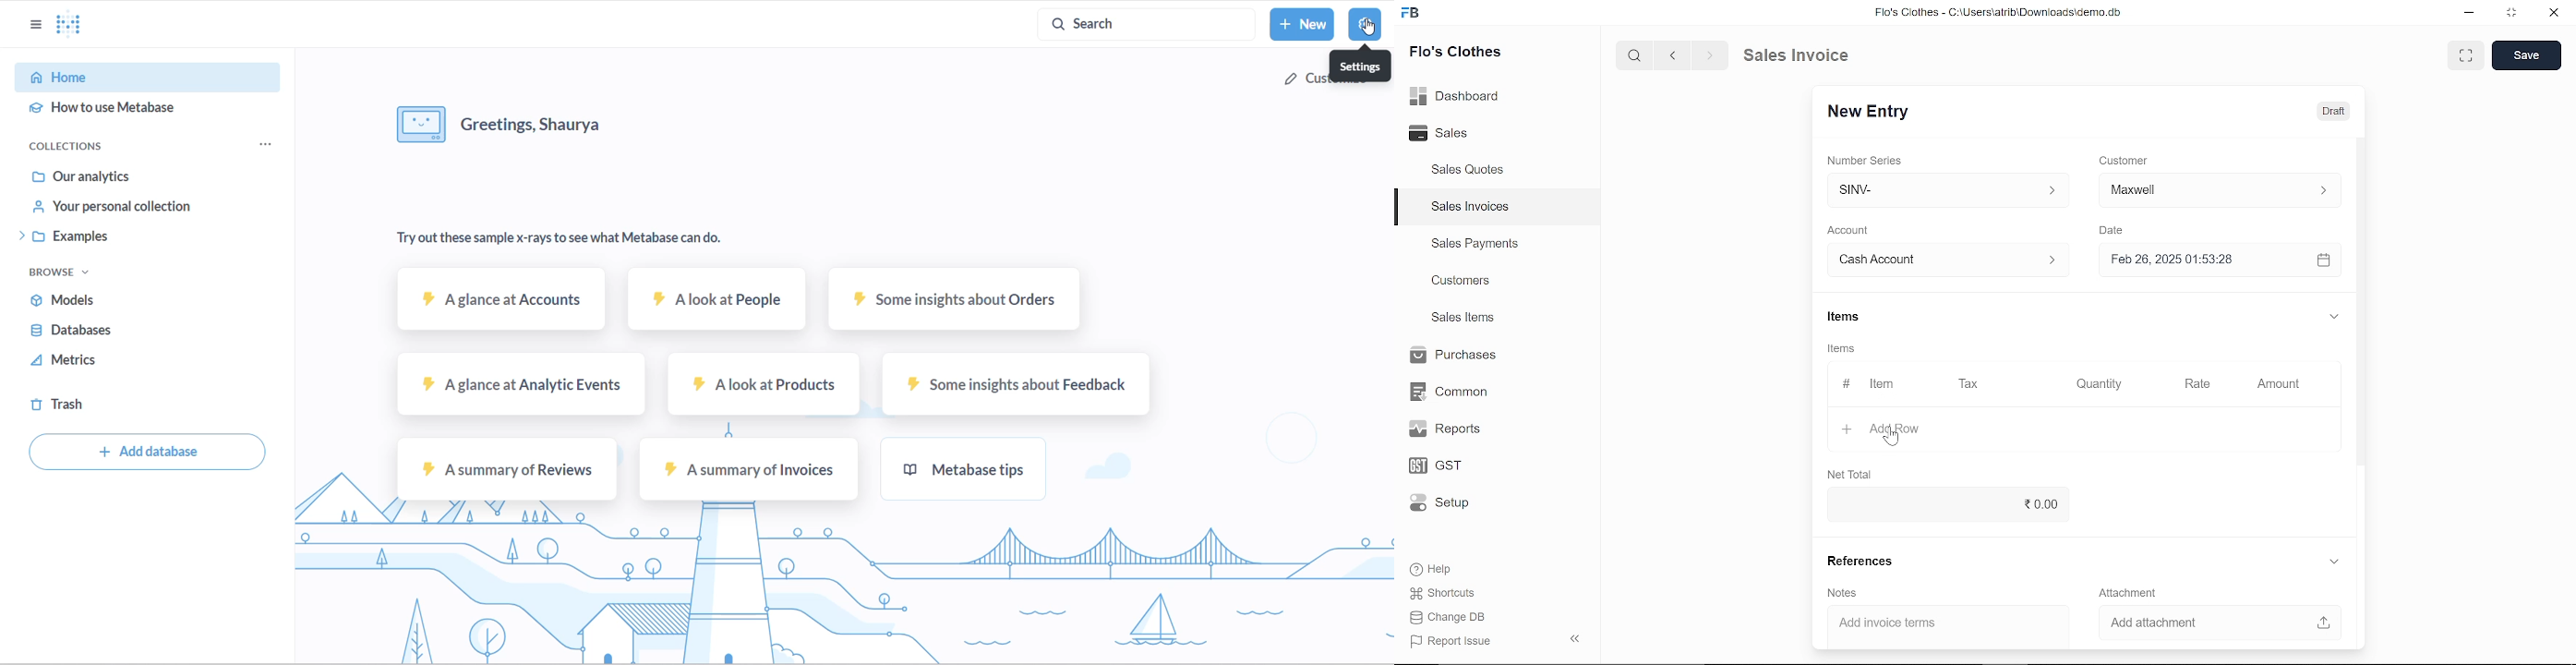 This screenshot has width=2576, height=672. I want to click on Item, so click(1872, 385).